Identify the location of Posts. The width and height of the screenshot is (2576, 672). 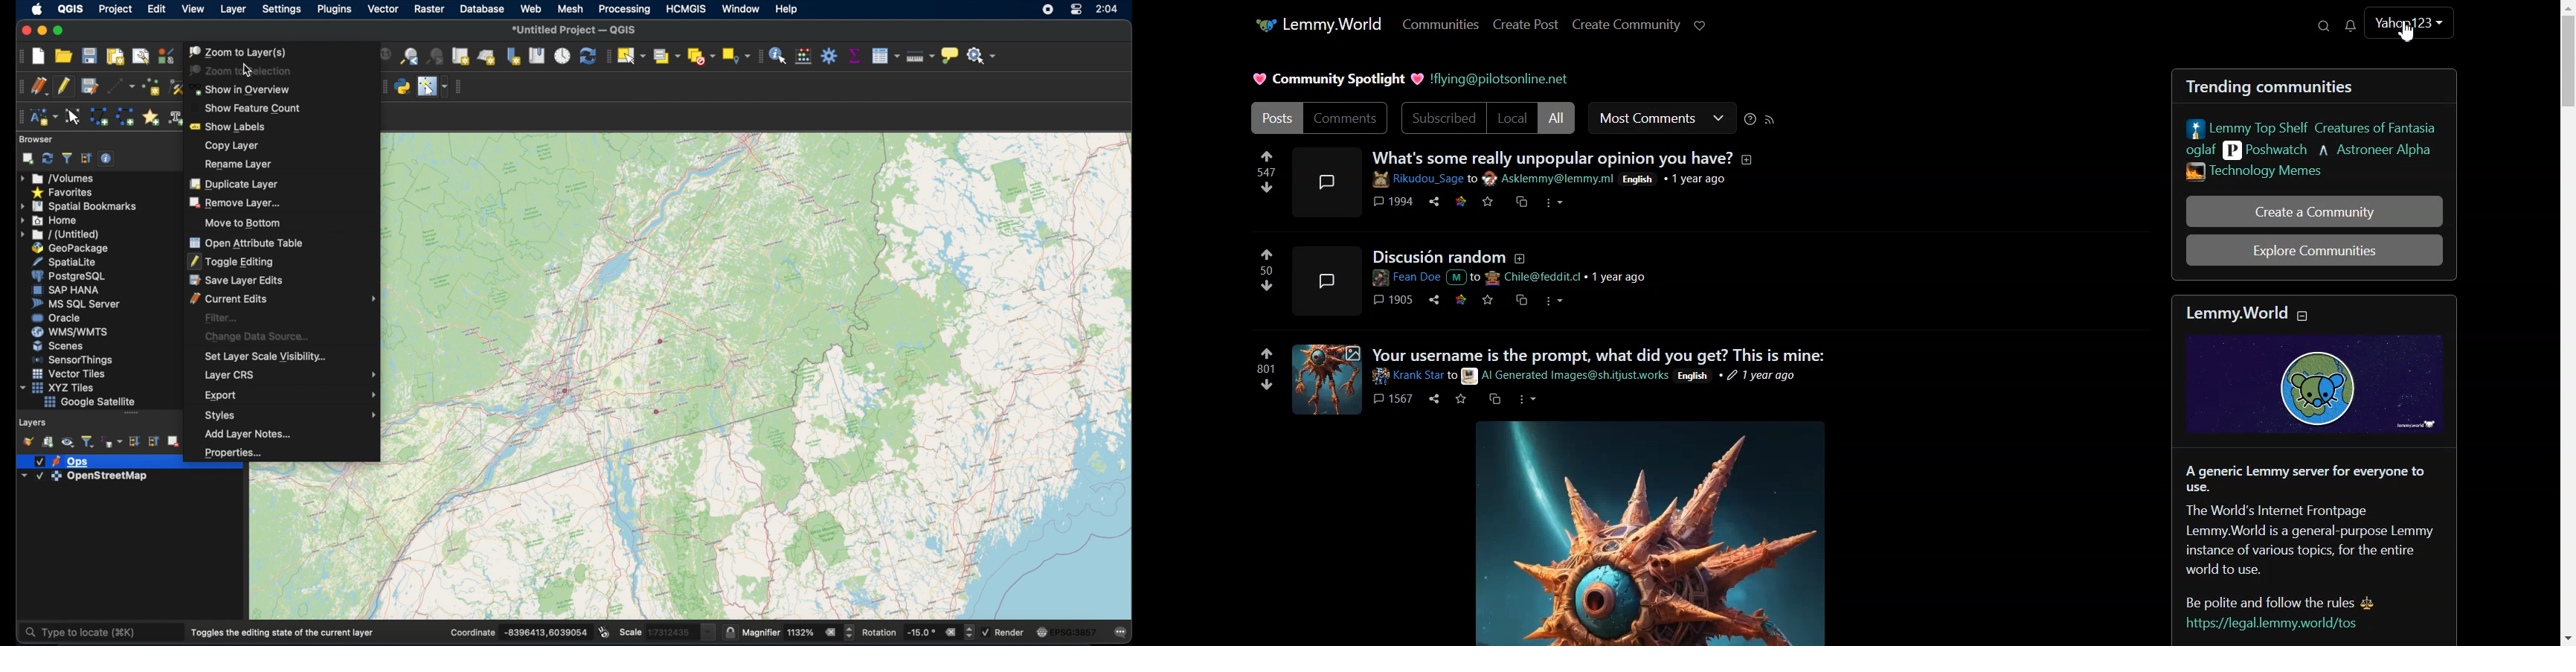
(2312, 129).